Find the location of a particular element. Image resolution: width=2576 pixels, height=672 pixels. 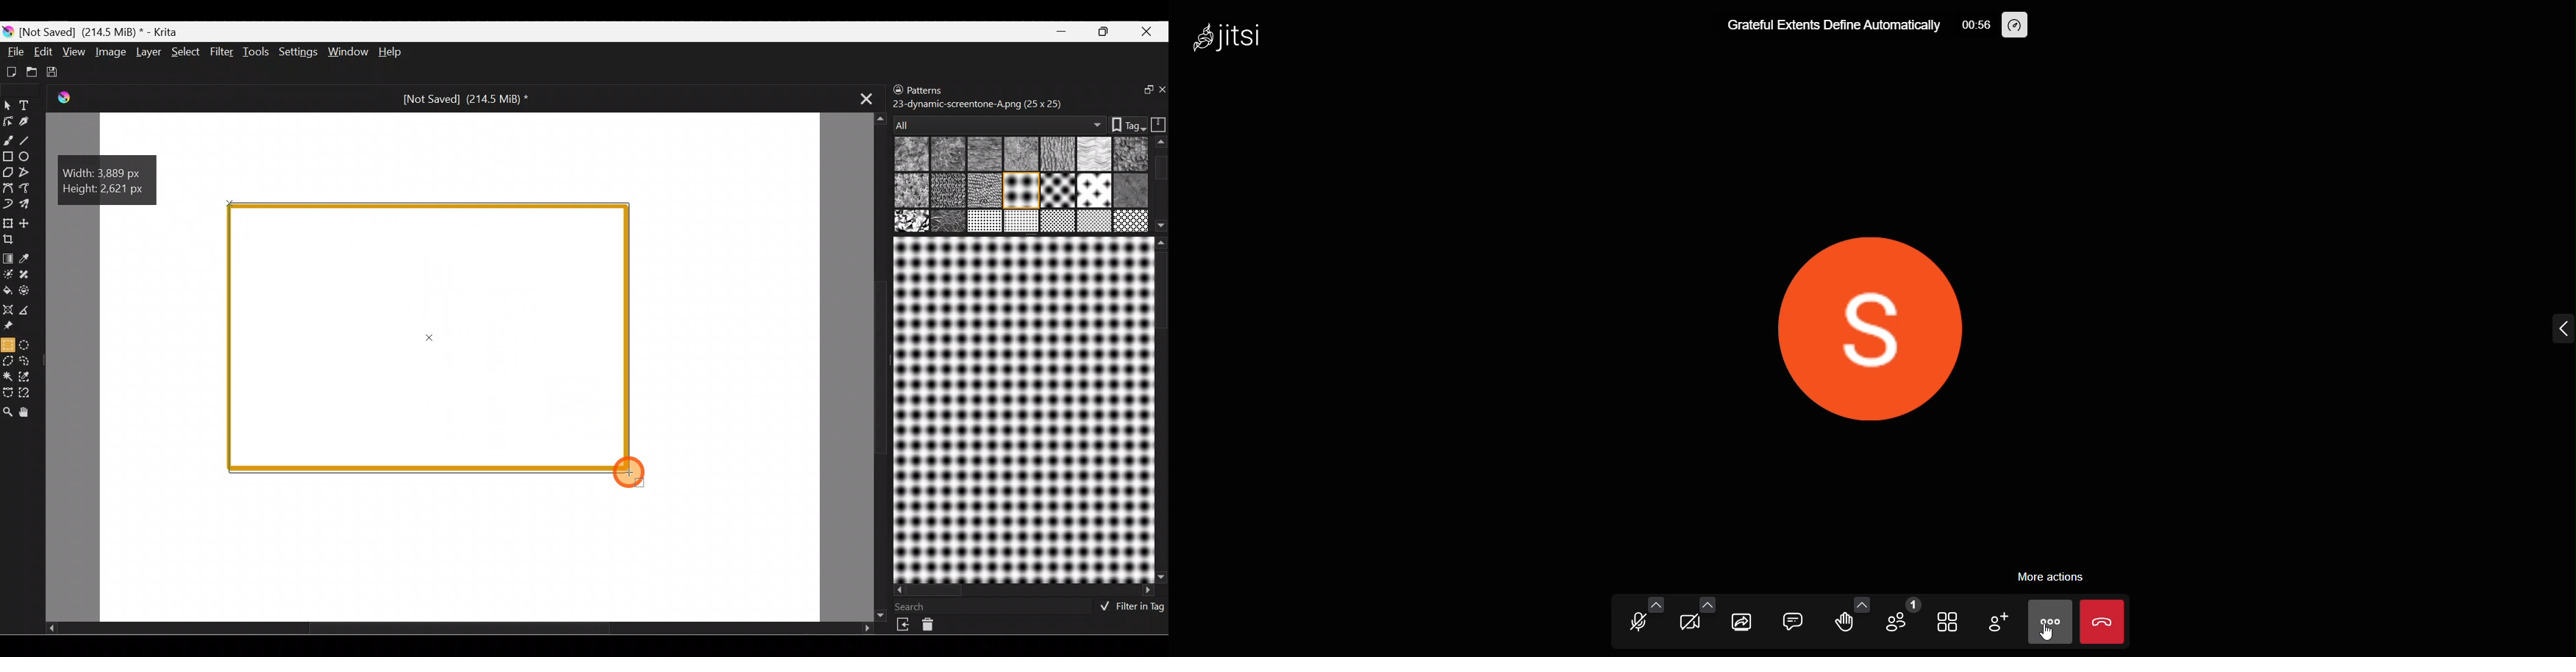

Lock/unlock docker is located at coordinates (895, 91).